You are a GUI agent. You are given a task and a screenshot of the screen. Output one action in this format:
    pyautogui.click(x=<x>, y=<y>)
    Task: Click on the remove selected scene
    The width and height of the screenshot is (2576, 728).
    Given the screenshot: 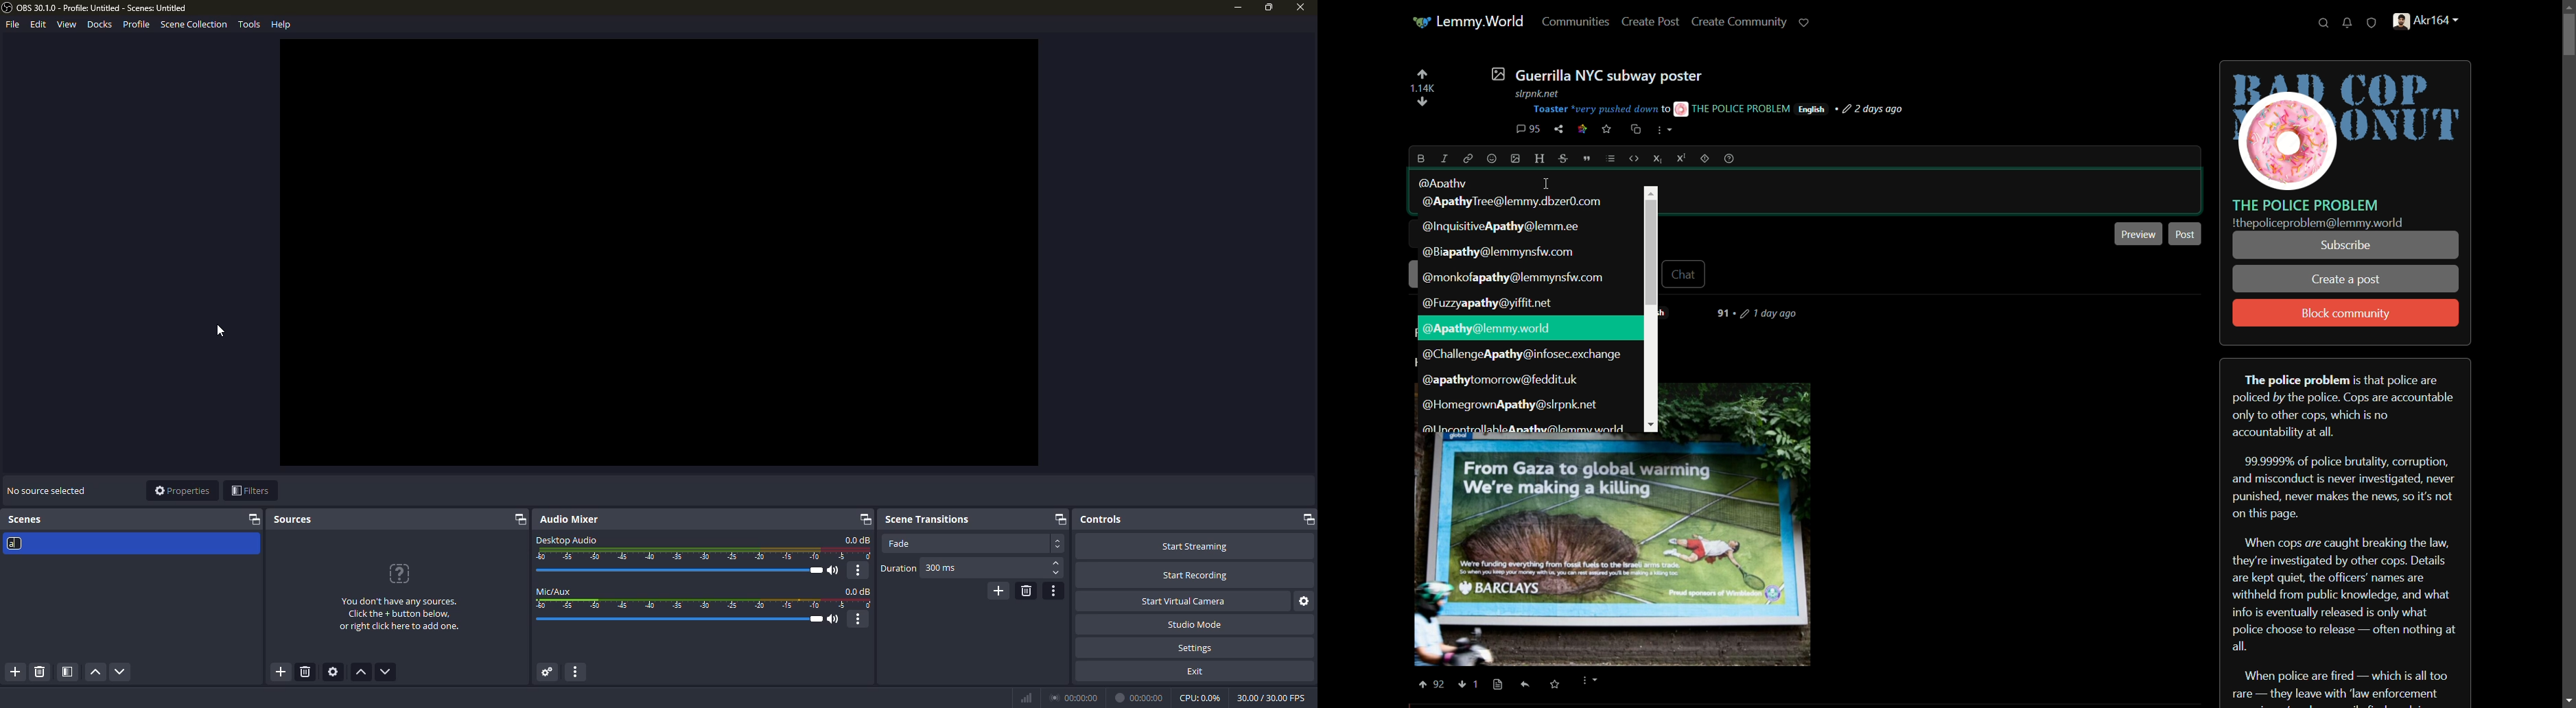 What is the action you would take?
    pyautogui.click(x=39, y=672)
    